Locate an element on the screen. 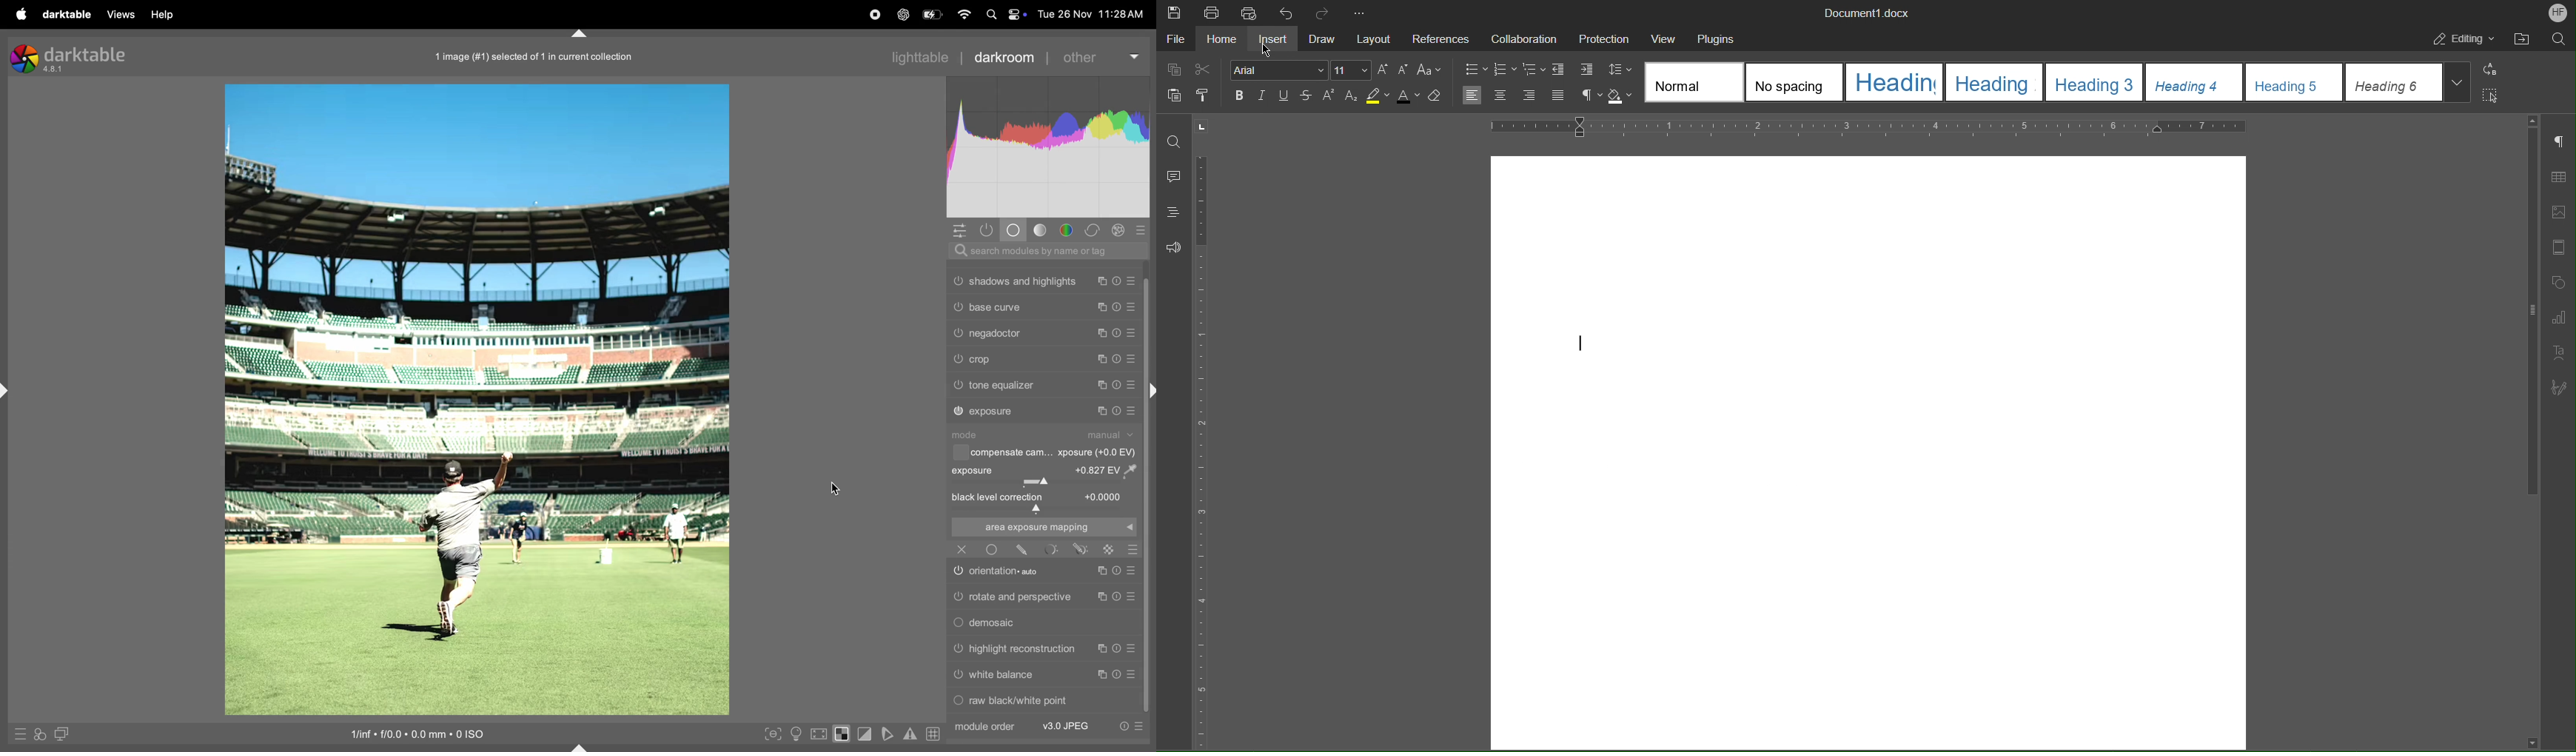  quick access panel is located at coordinates (959, 230).